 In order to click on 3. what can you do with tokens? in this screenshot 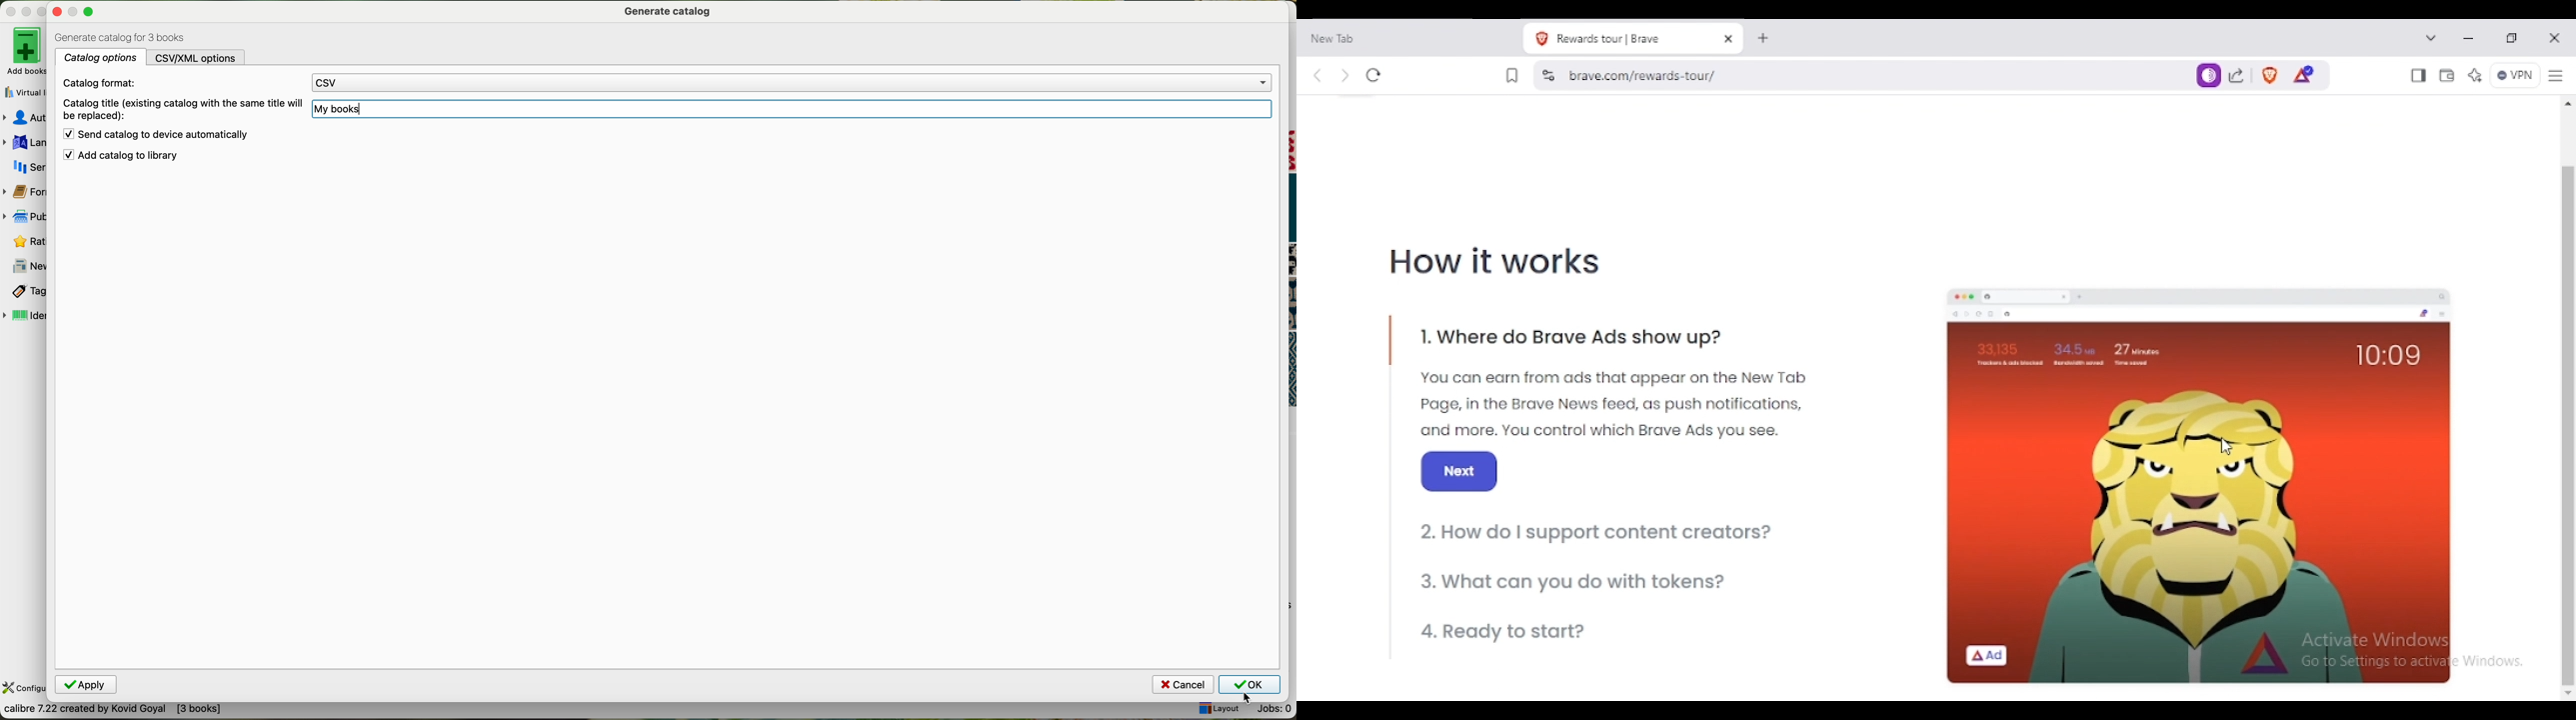, I will do `click(1576, 581)`.